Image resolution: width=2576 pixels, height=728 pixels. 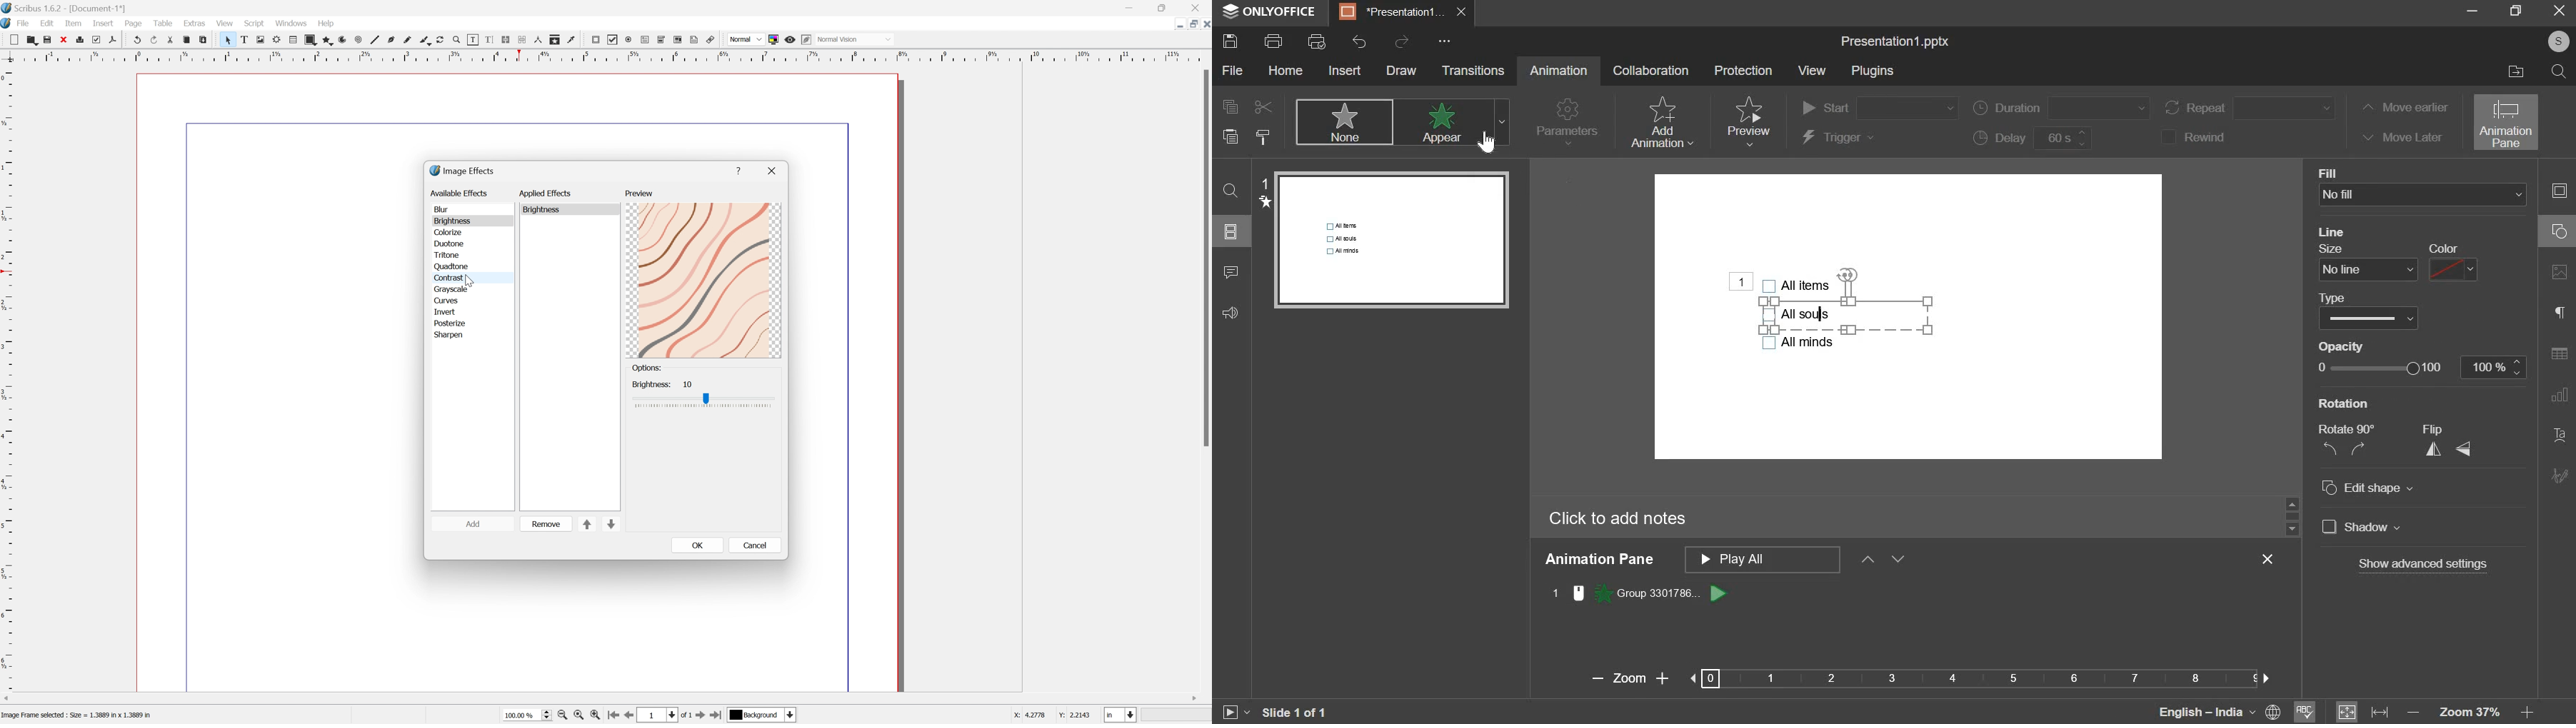 I want to click on Normal, so click(x=745, y=39).